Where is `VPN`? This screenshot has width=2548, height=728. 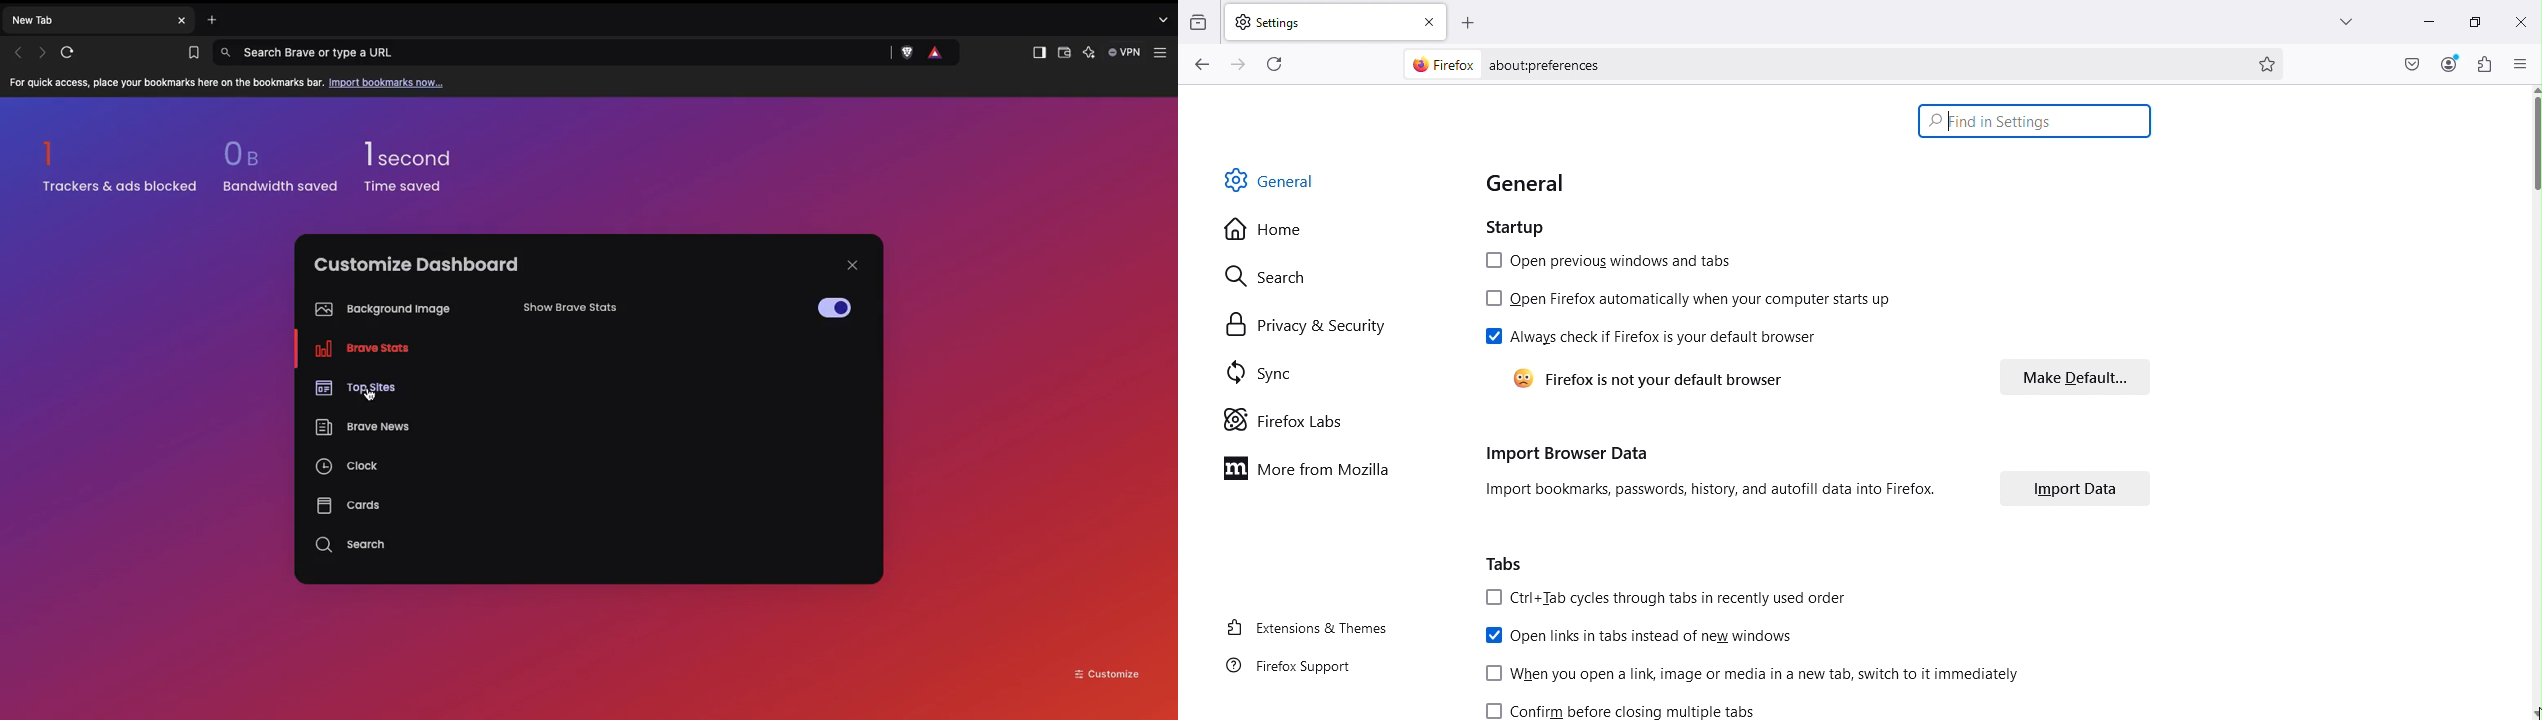 VPN is located at coordinates (1127, 53).